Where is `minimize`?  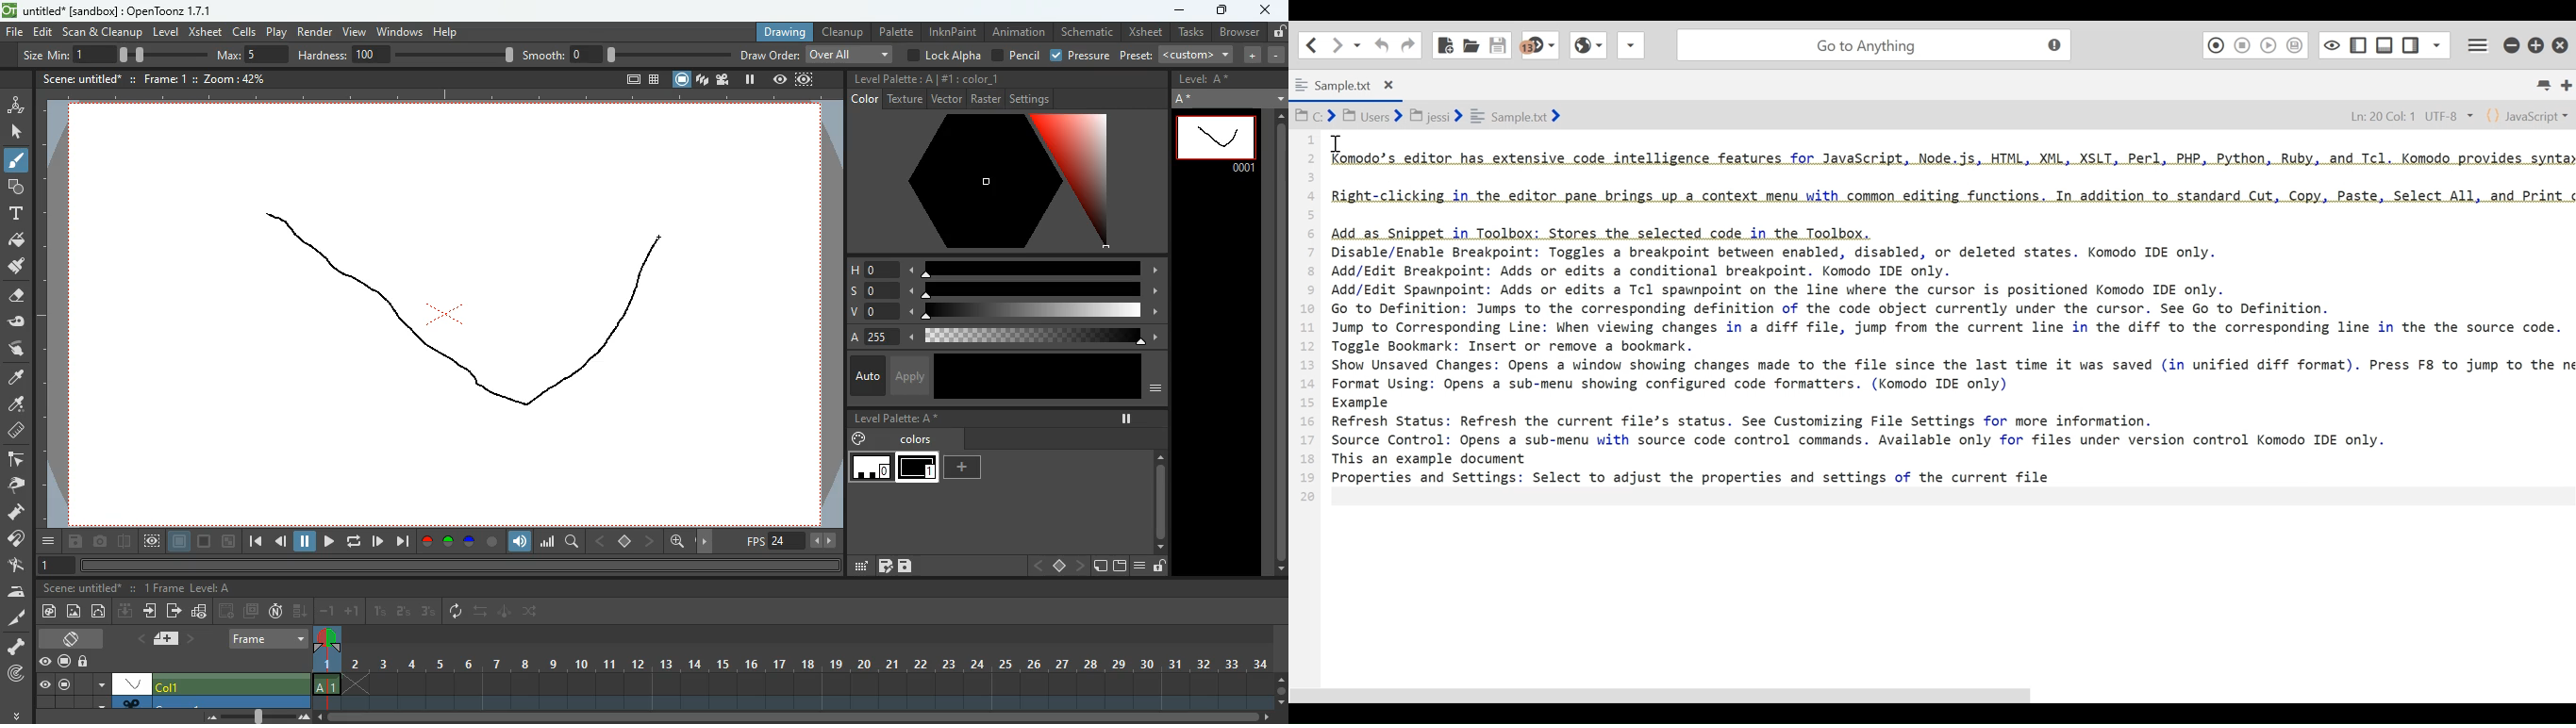
minimize is located at coordinates (2511, 43).